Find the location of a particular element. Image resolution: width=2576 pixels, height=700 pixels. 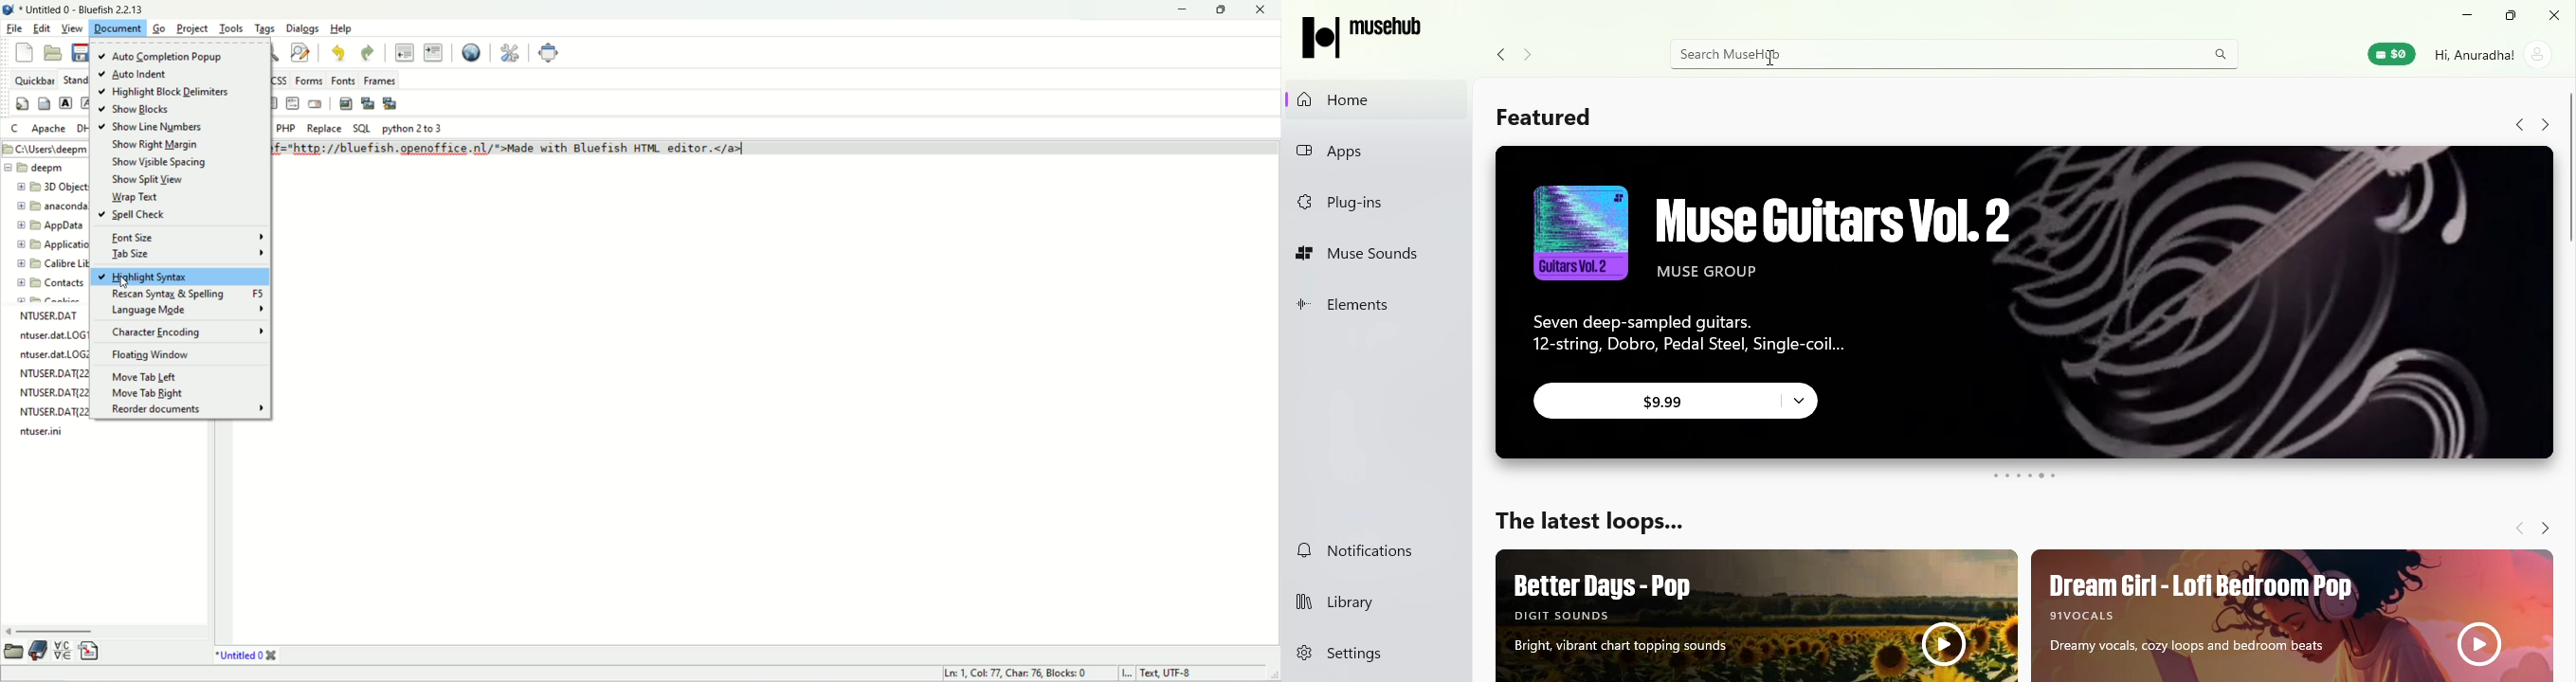

highlight syntax is located at coordinates (182, 276).